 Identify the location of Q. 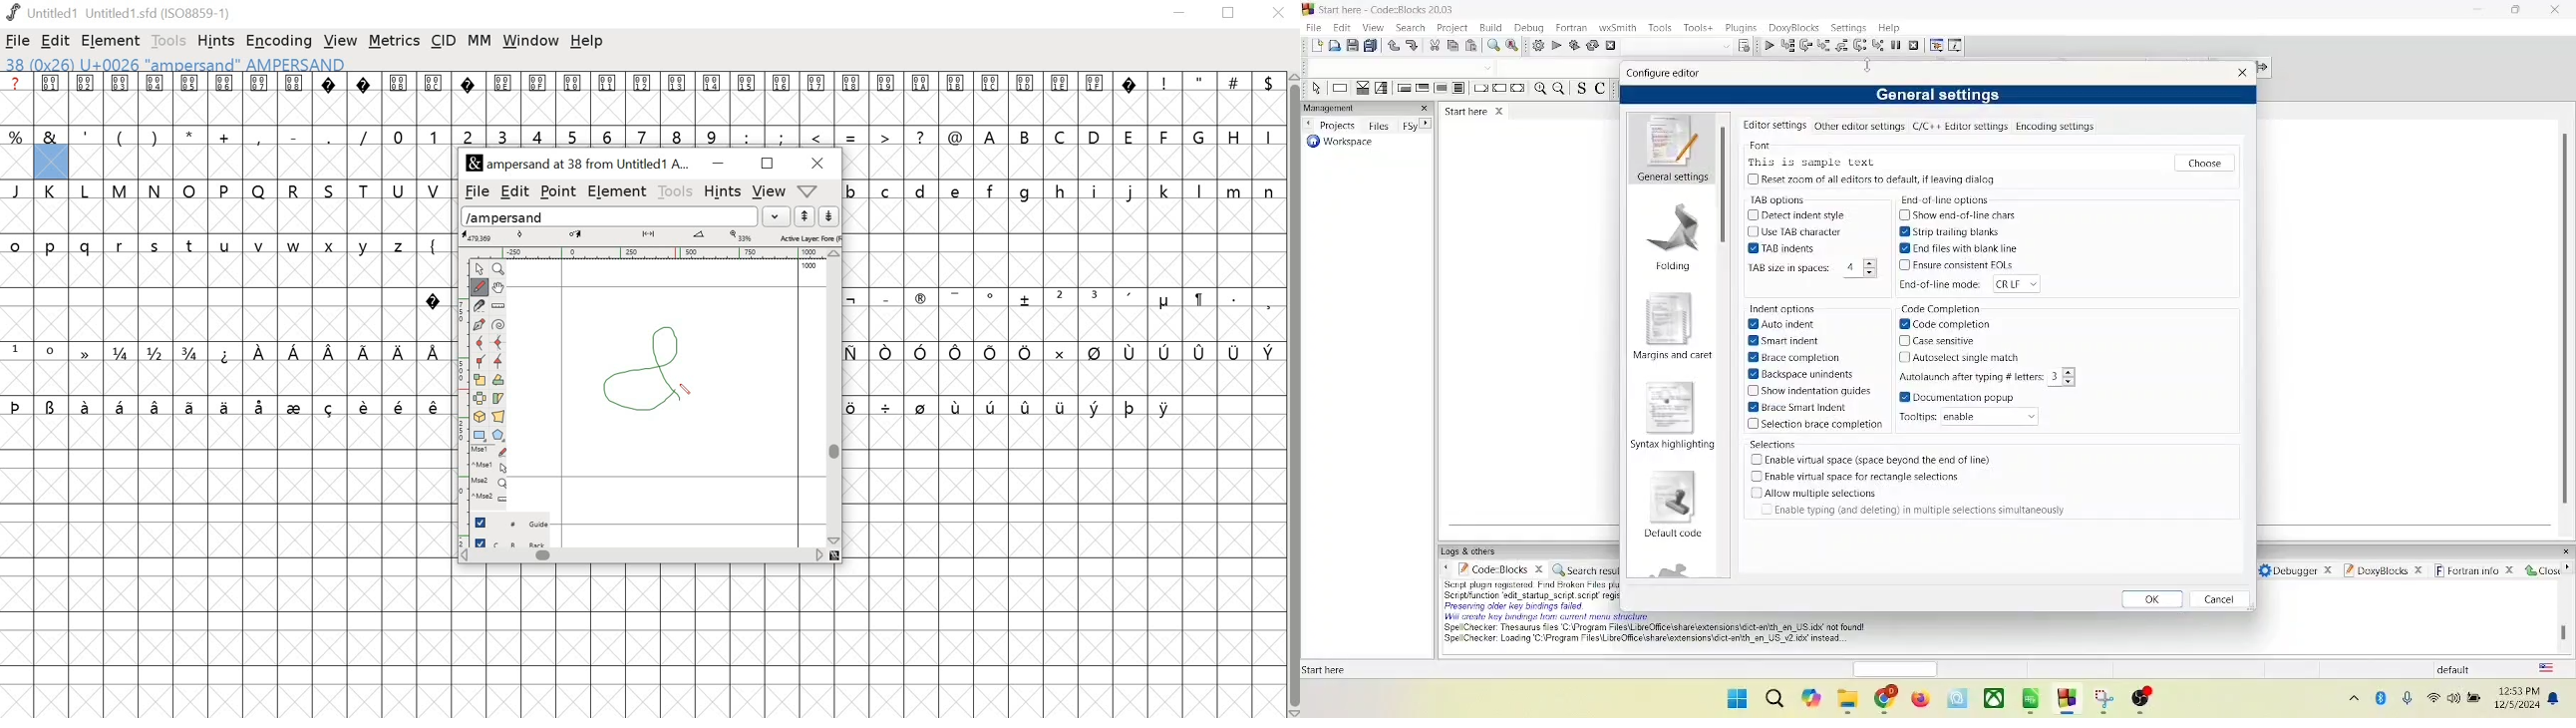
(259, 191).